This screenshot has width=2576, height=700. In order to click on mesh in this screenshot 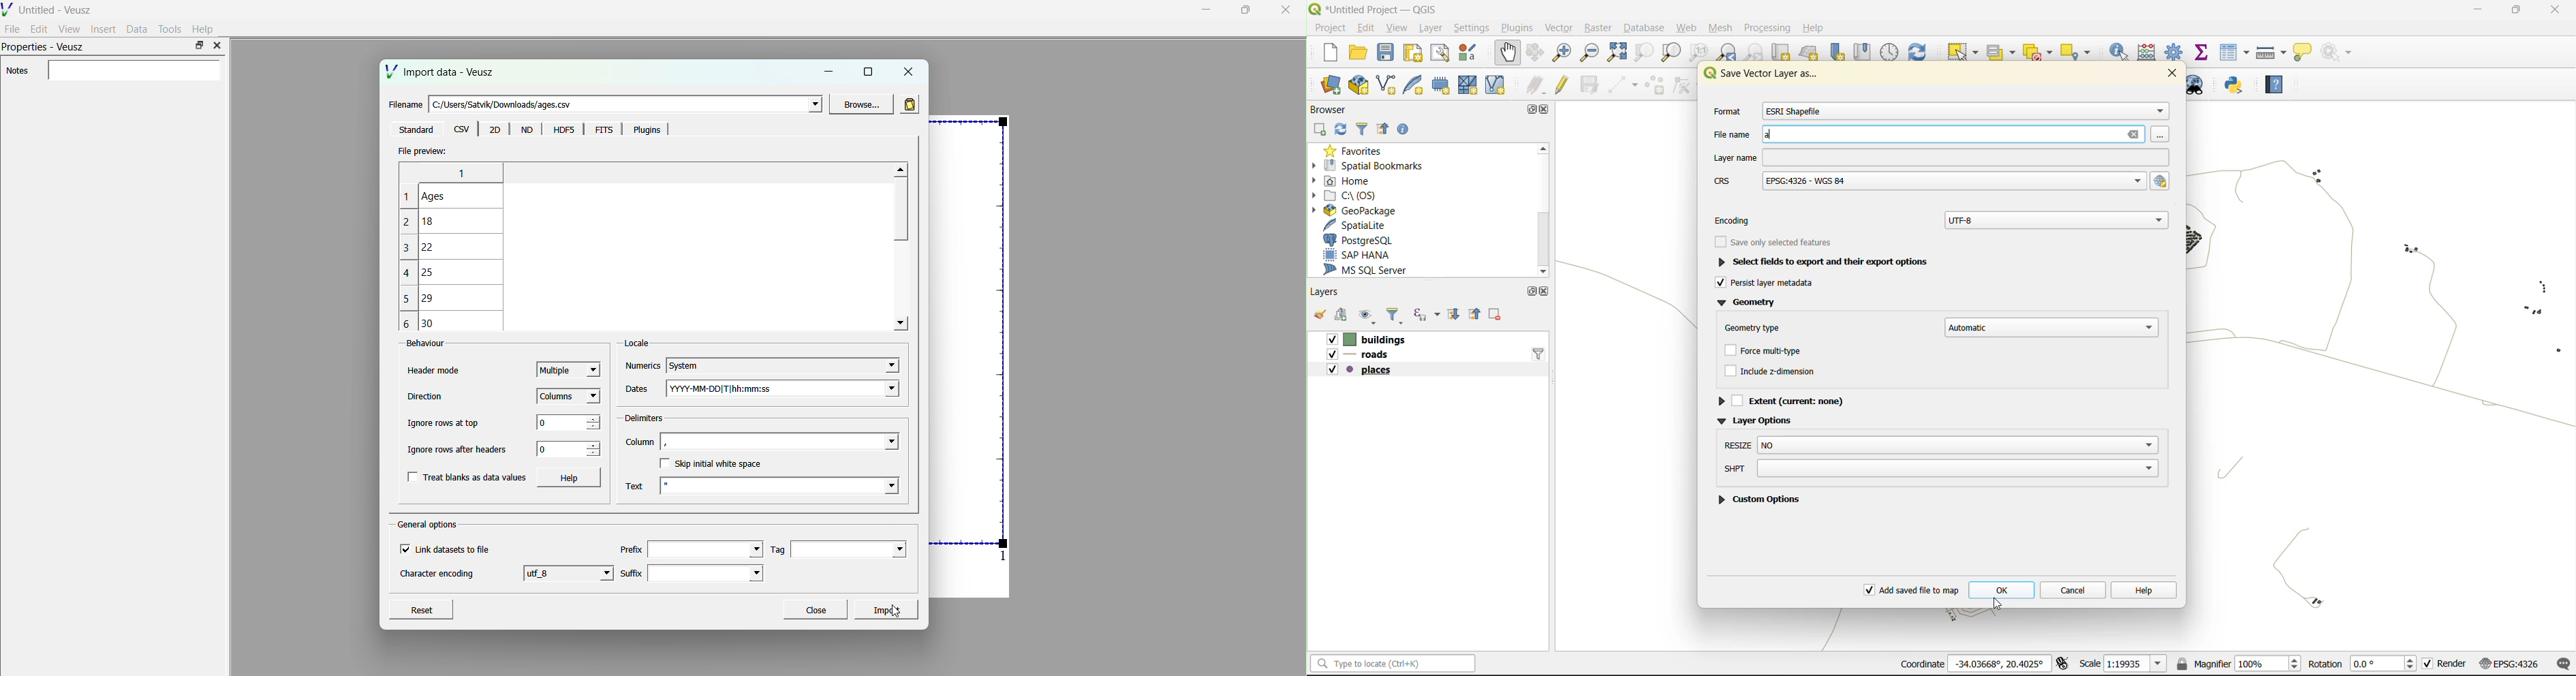, I will do `click(1722, 30)`.